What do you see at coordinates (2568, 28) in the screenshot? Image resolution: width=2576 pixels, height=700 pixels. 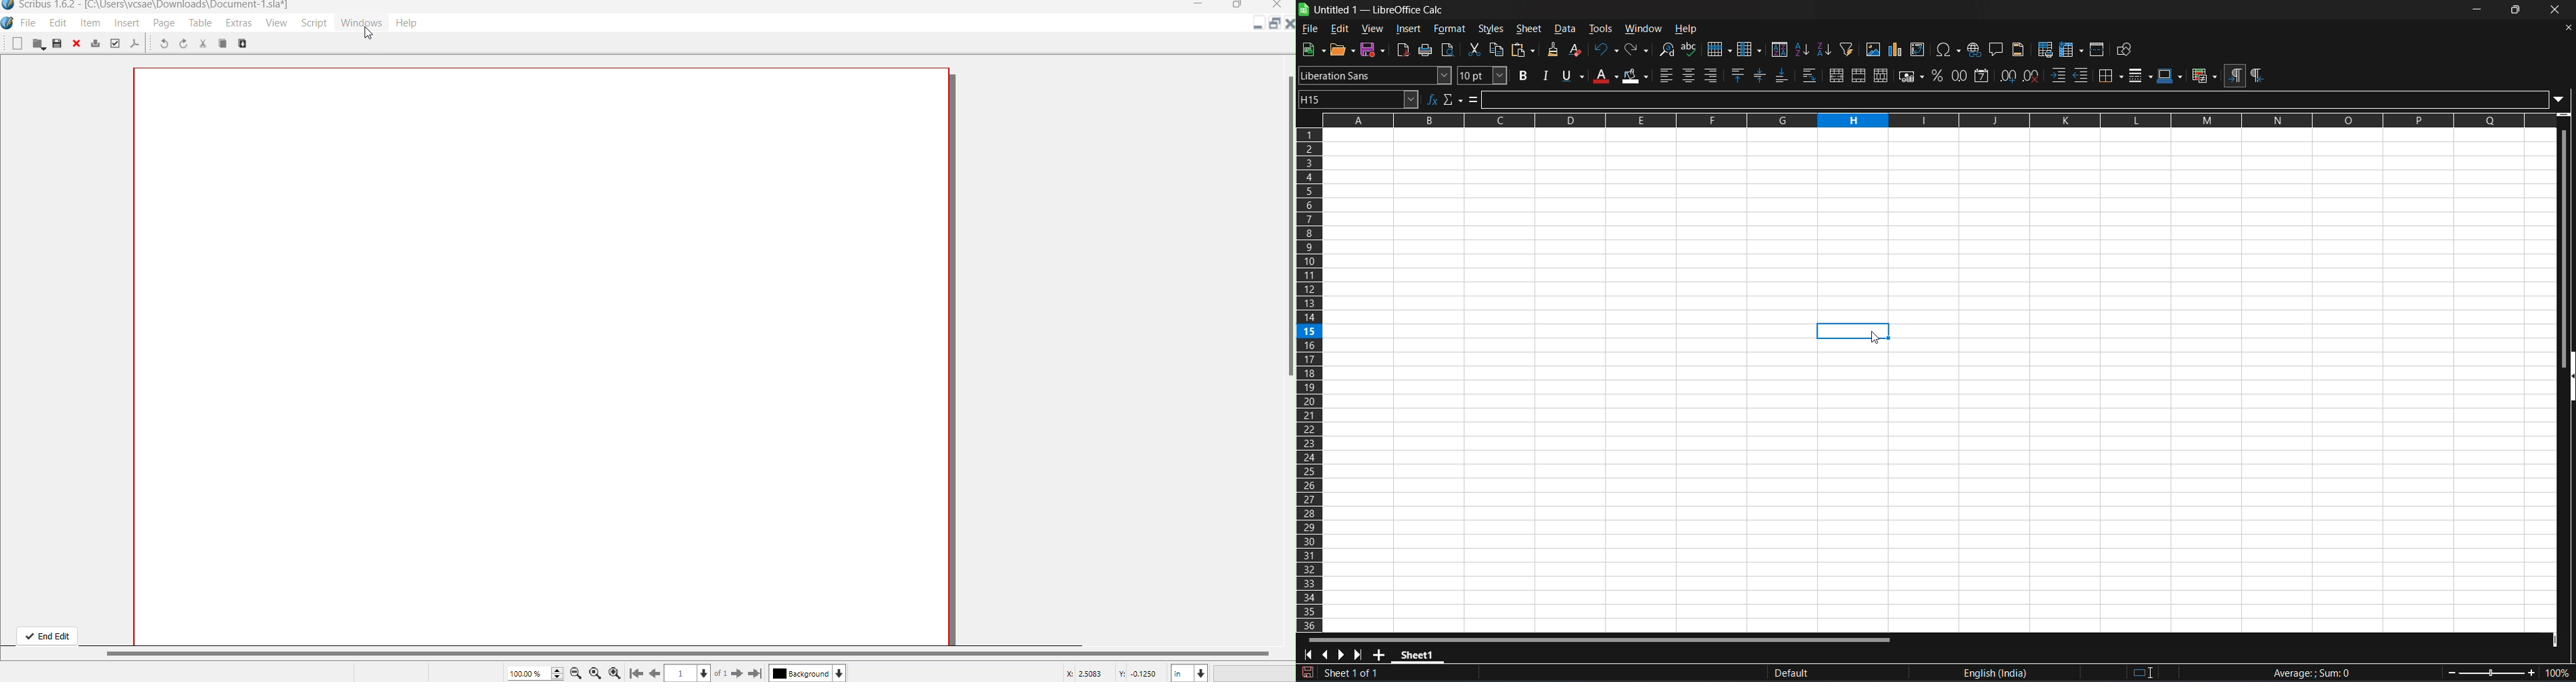 I see `close document` at bounding box center [2568, 28].